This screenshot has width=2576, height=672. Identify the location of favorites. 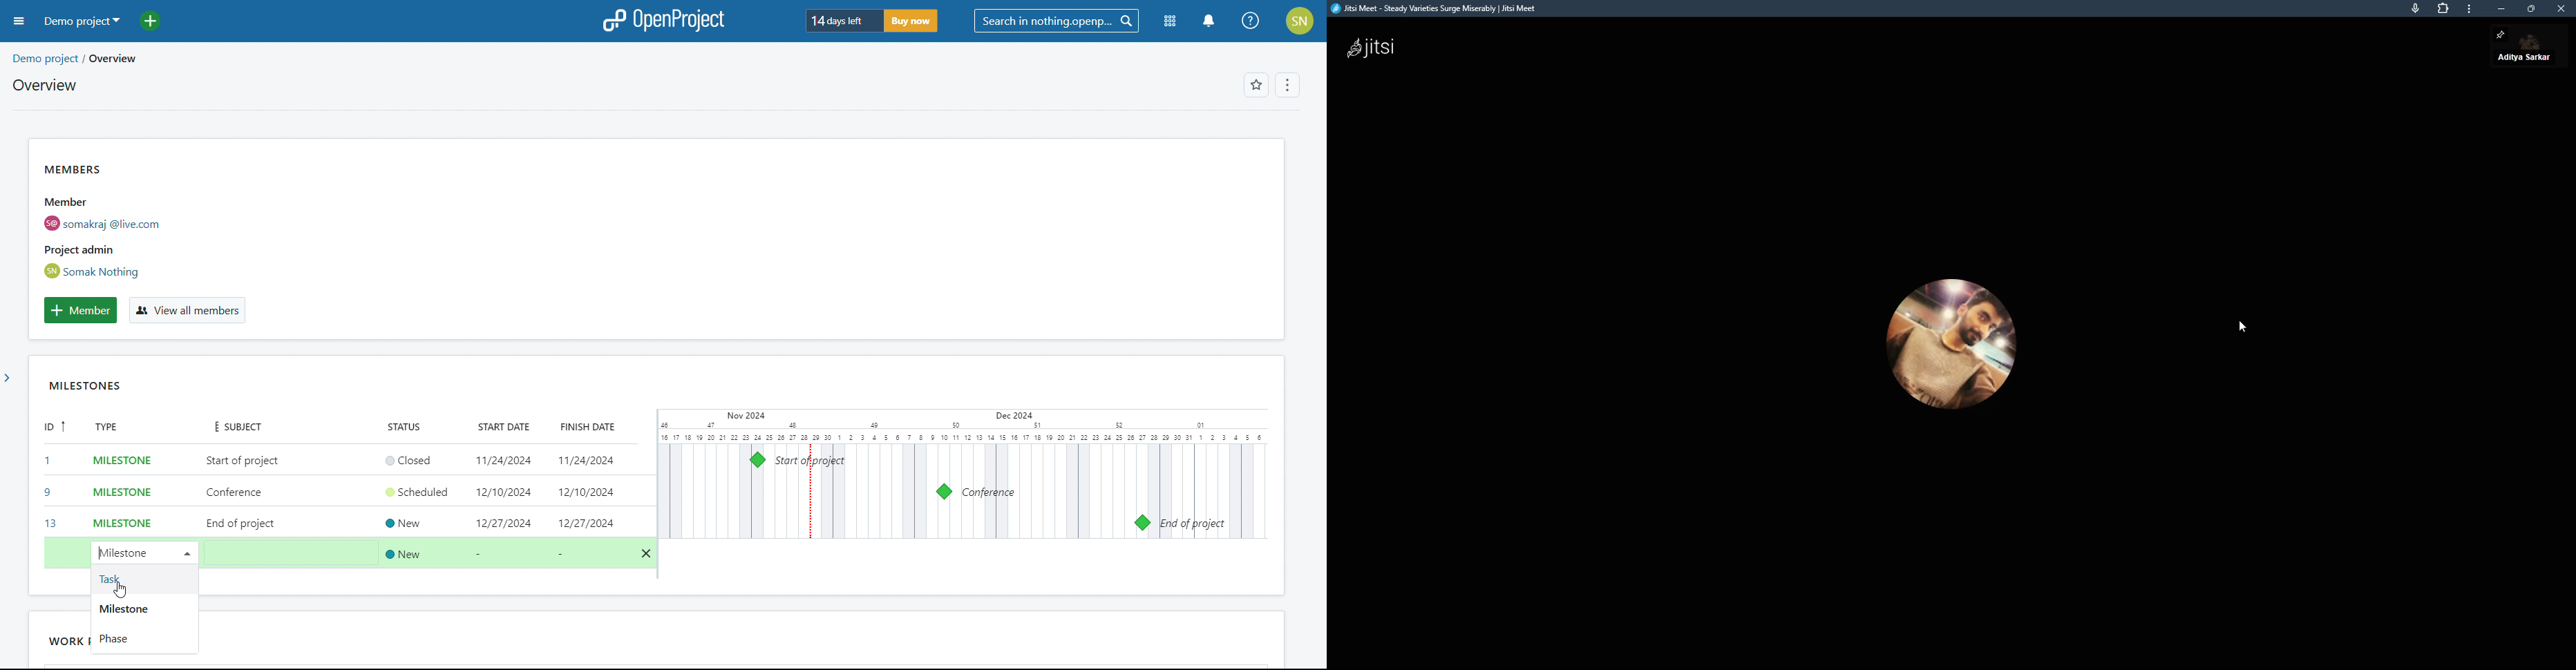
(1256, 86).